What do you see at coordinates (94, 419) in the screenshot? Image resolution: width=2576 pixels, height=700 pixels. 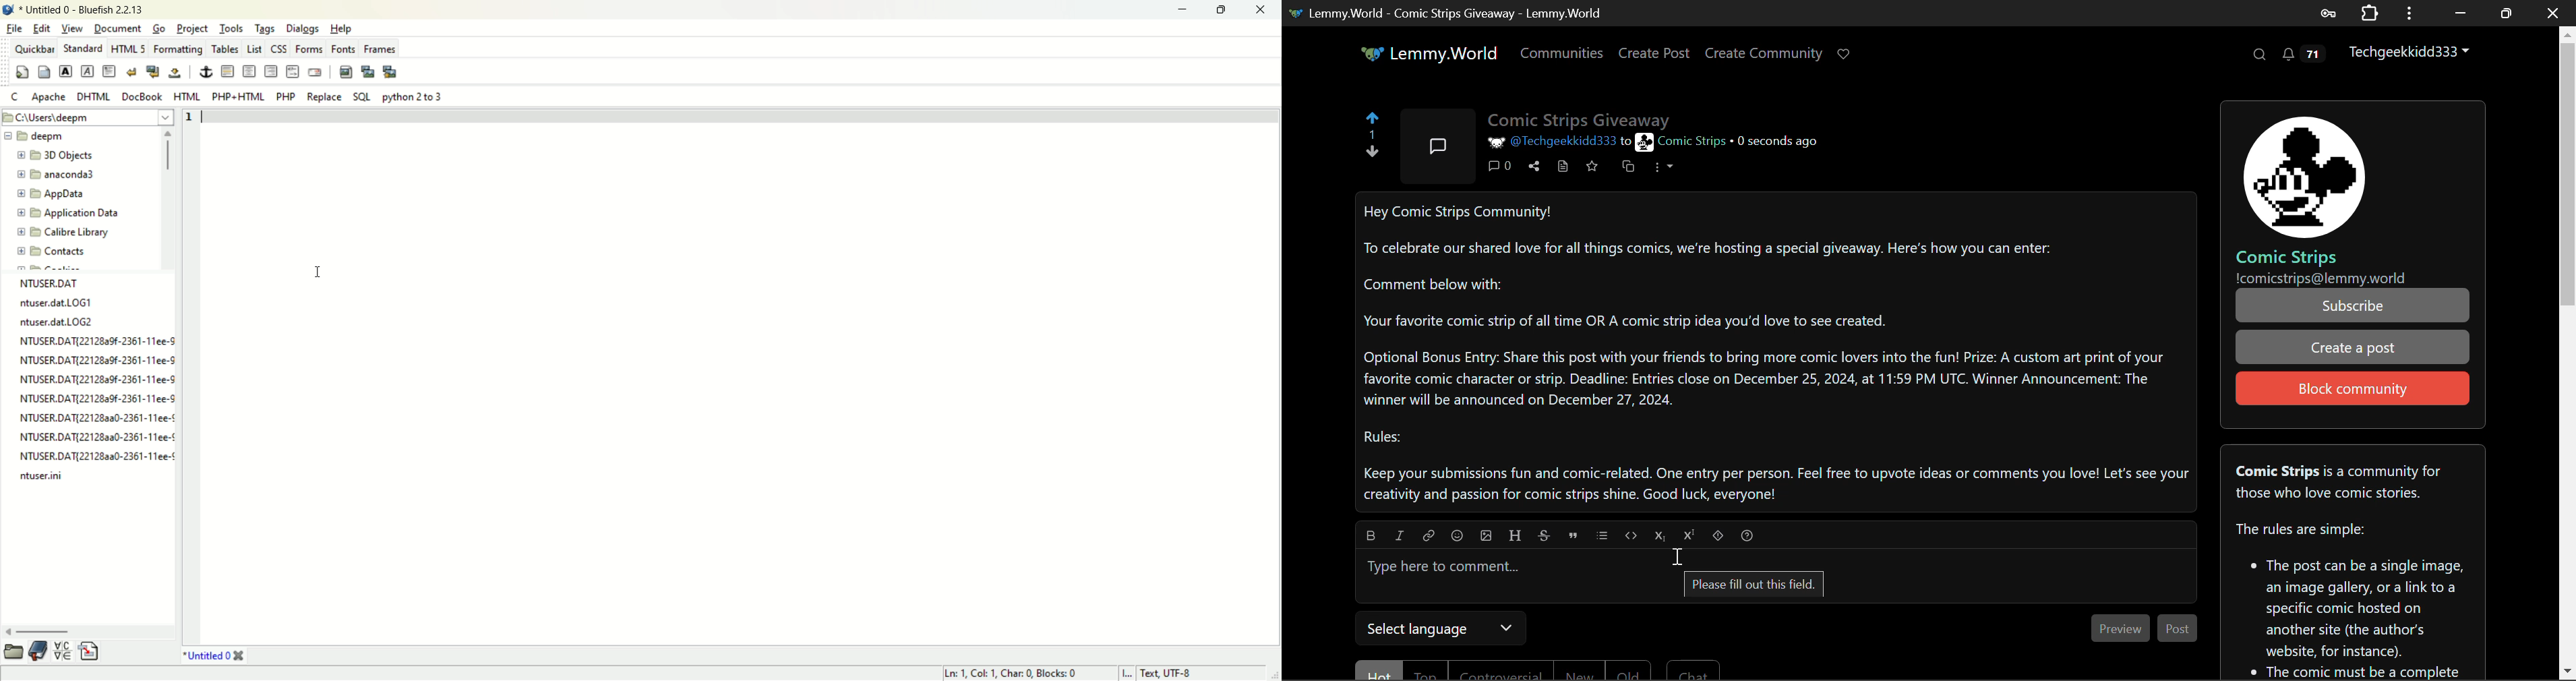 I see `NTUSER.DAT{22128aa0-2361-11ee-¢` at bounding box center [94, 419].